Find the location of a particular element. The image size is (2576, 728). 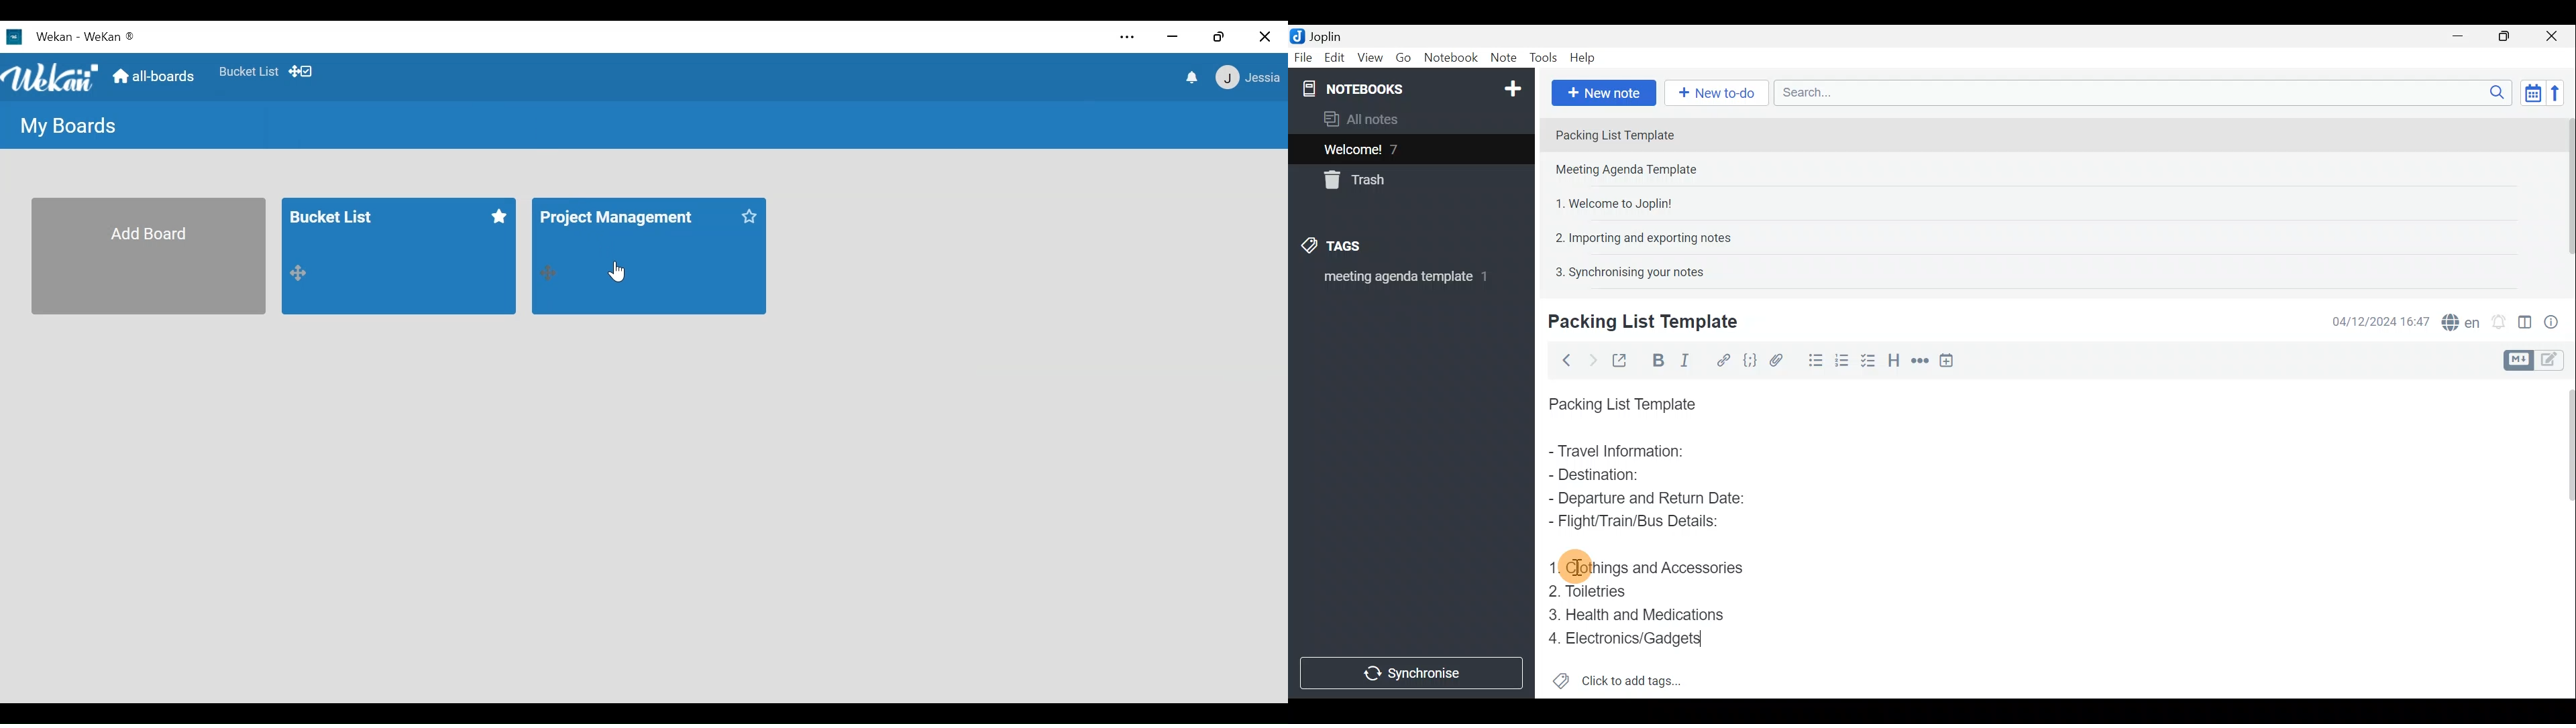

Reverse sort order is located at coordinates (2560, 92).